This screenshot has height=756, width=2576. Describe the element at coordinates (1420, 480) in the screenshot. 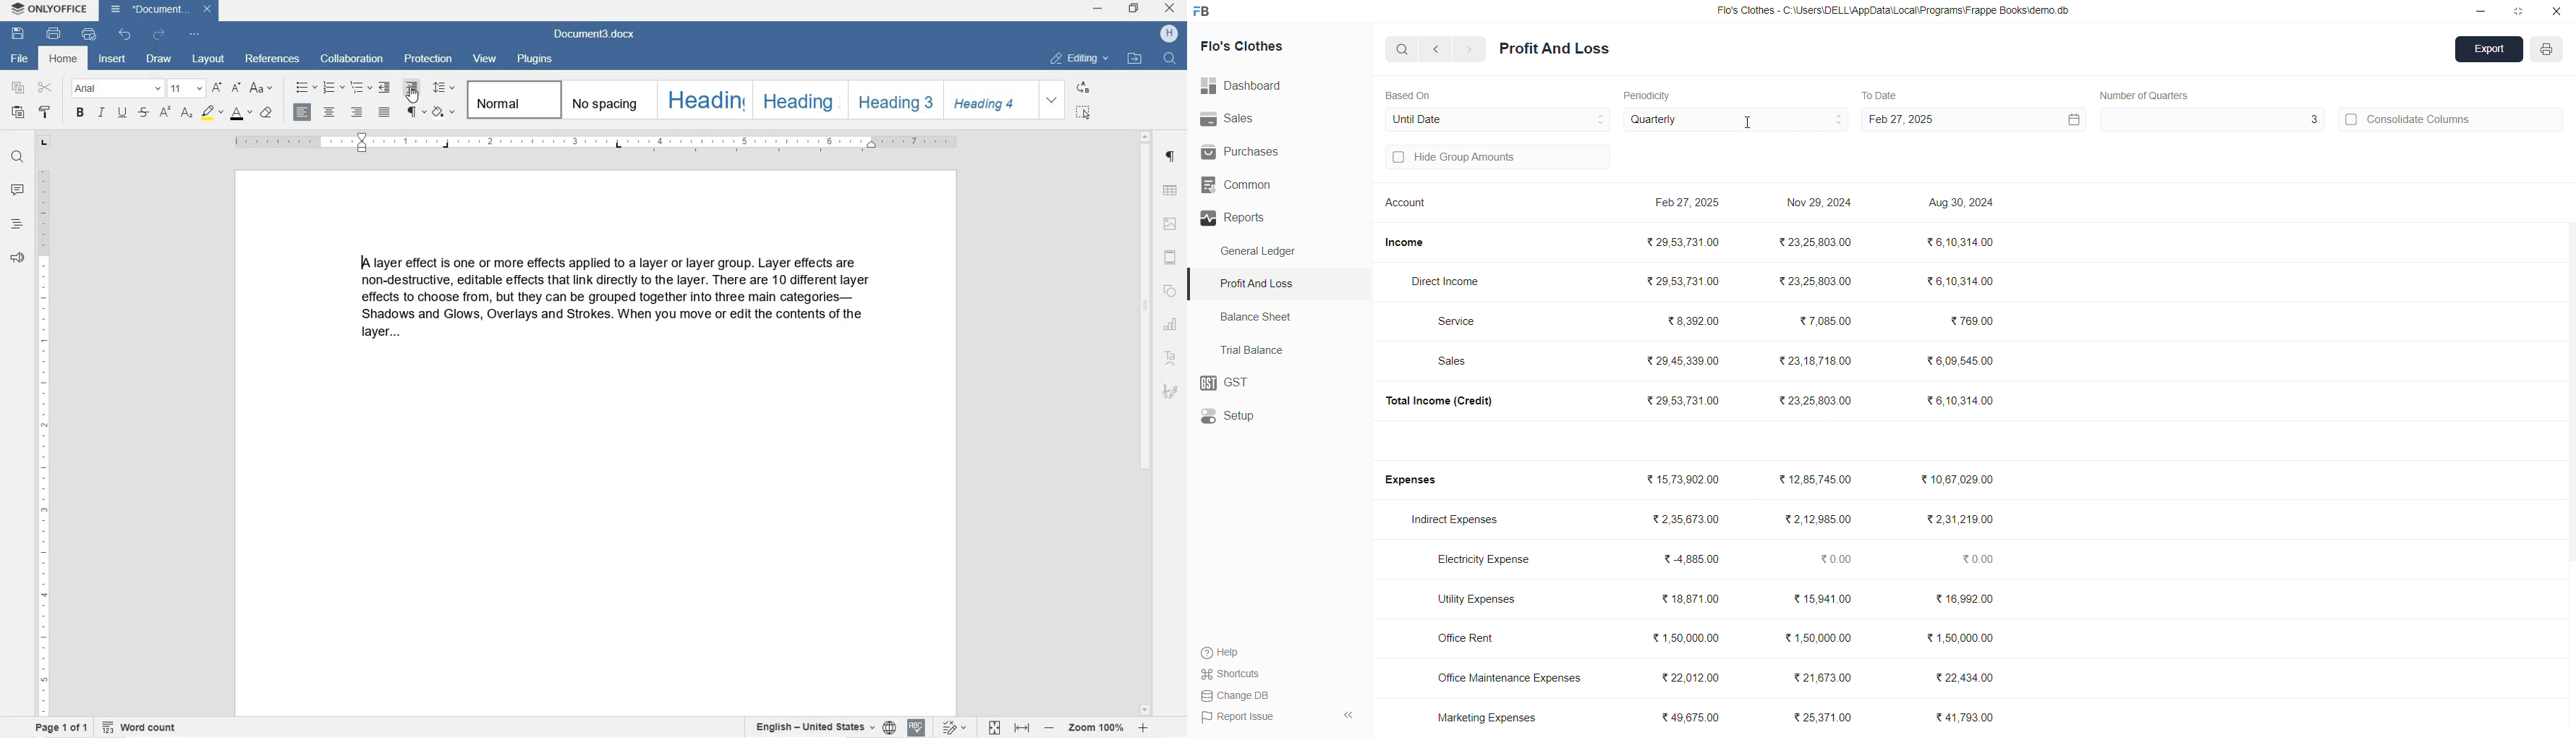

I see `Expenses` at that location.